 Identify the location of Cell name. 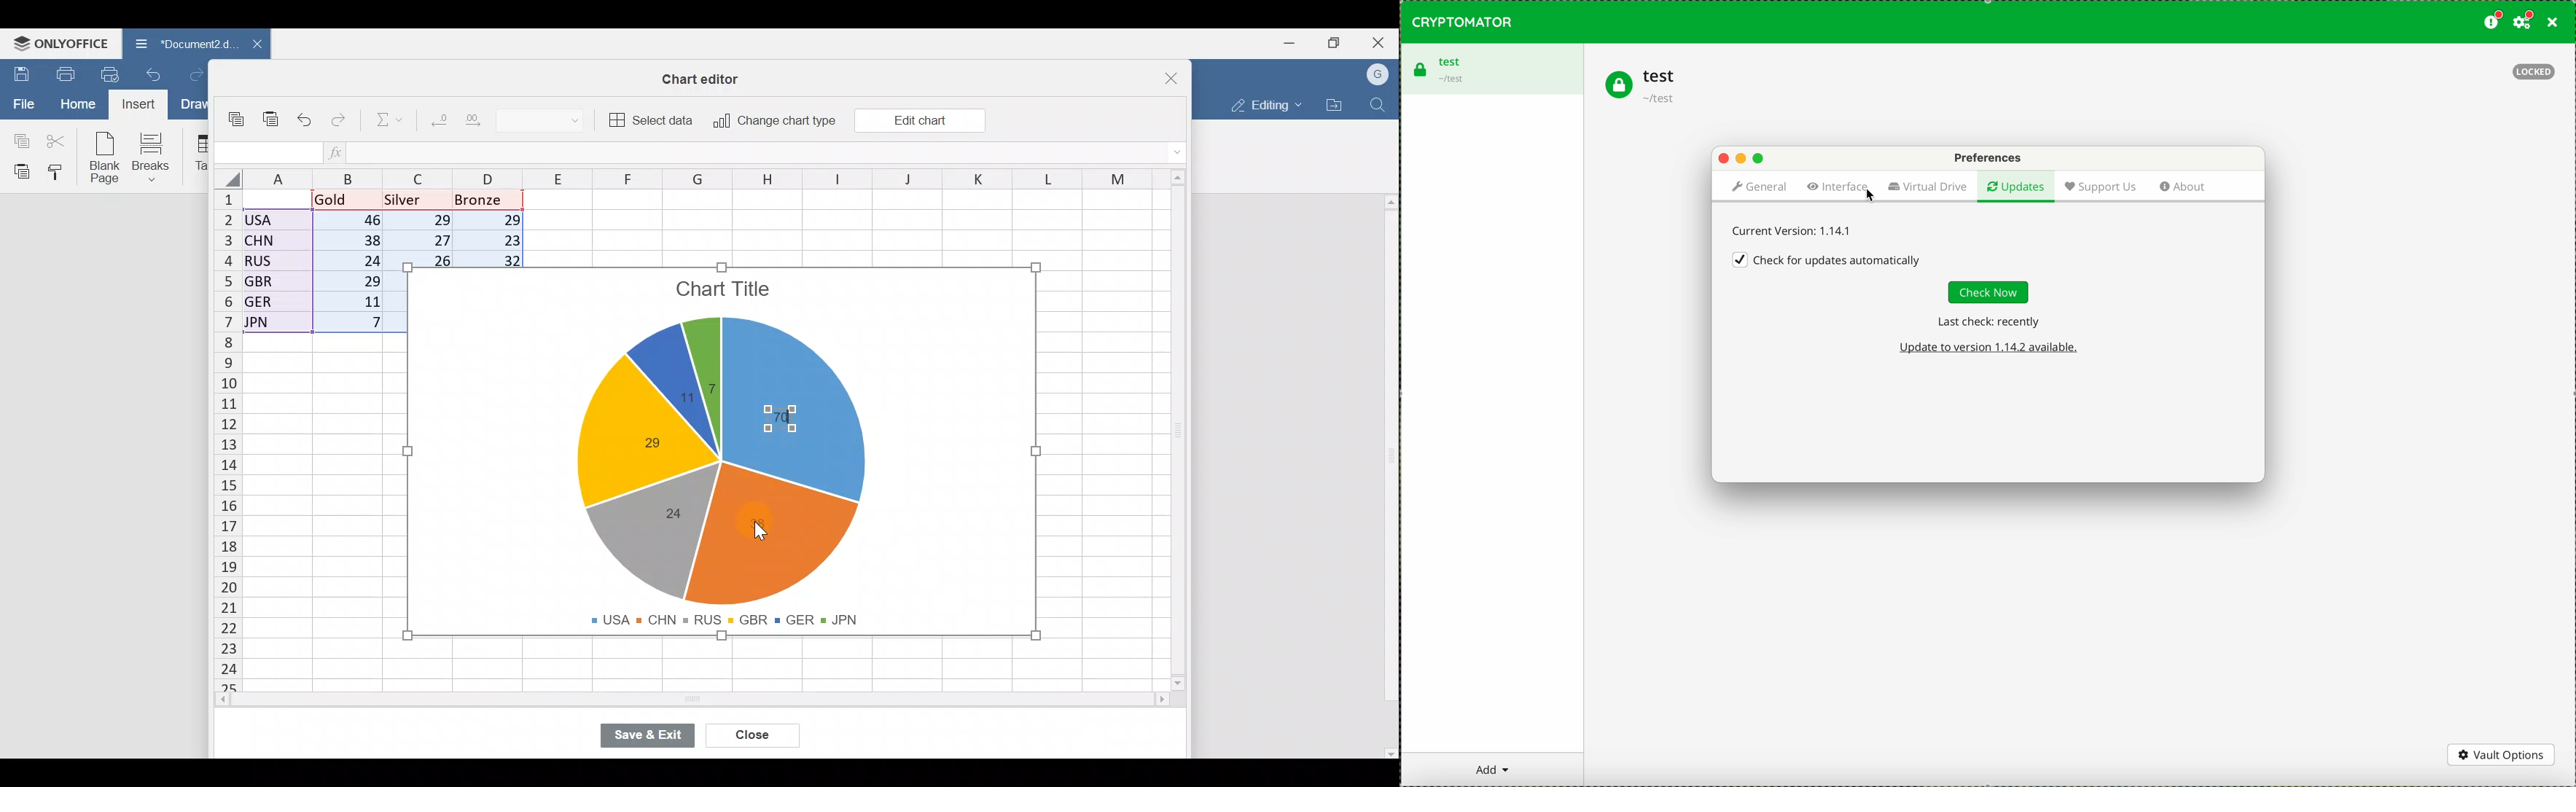
(266, 153).